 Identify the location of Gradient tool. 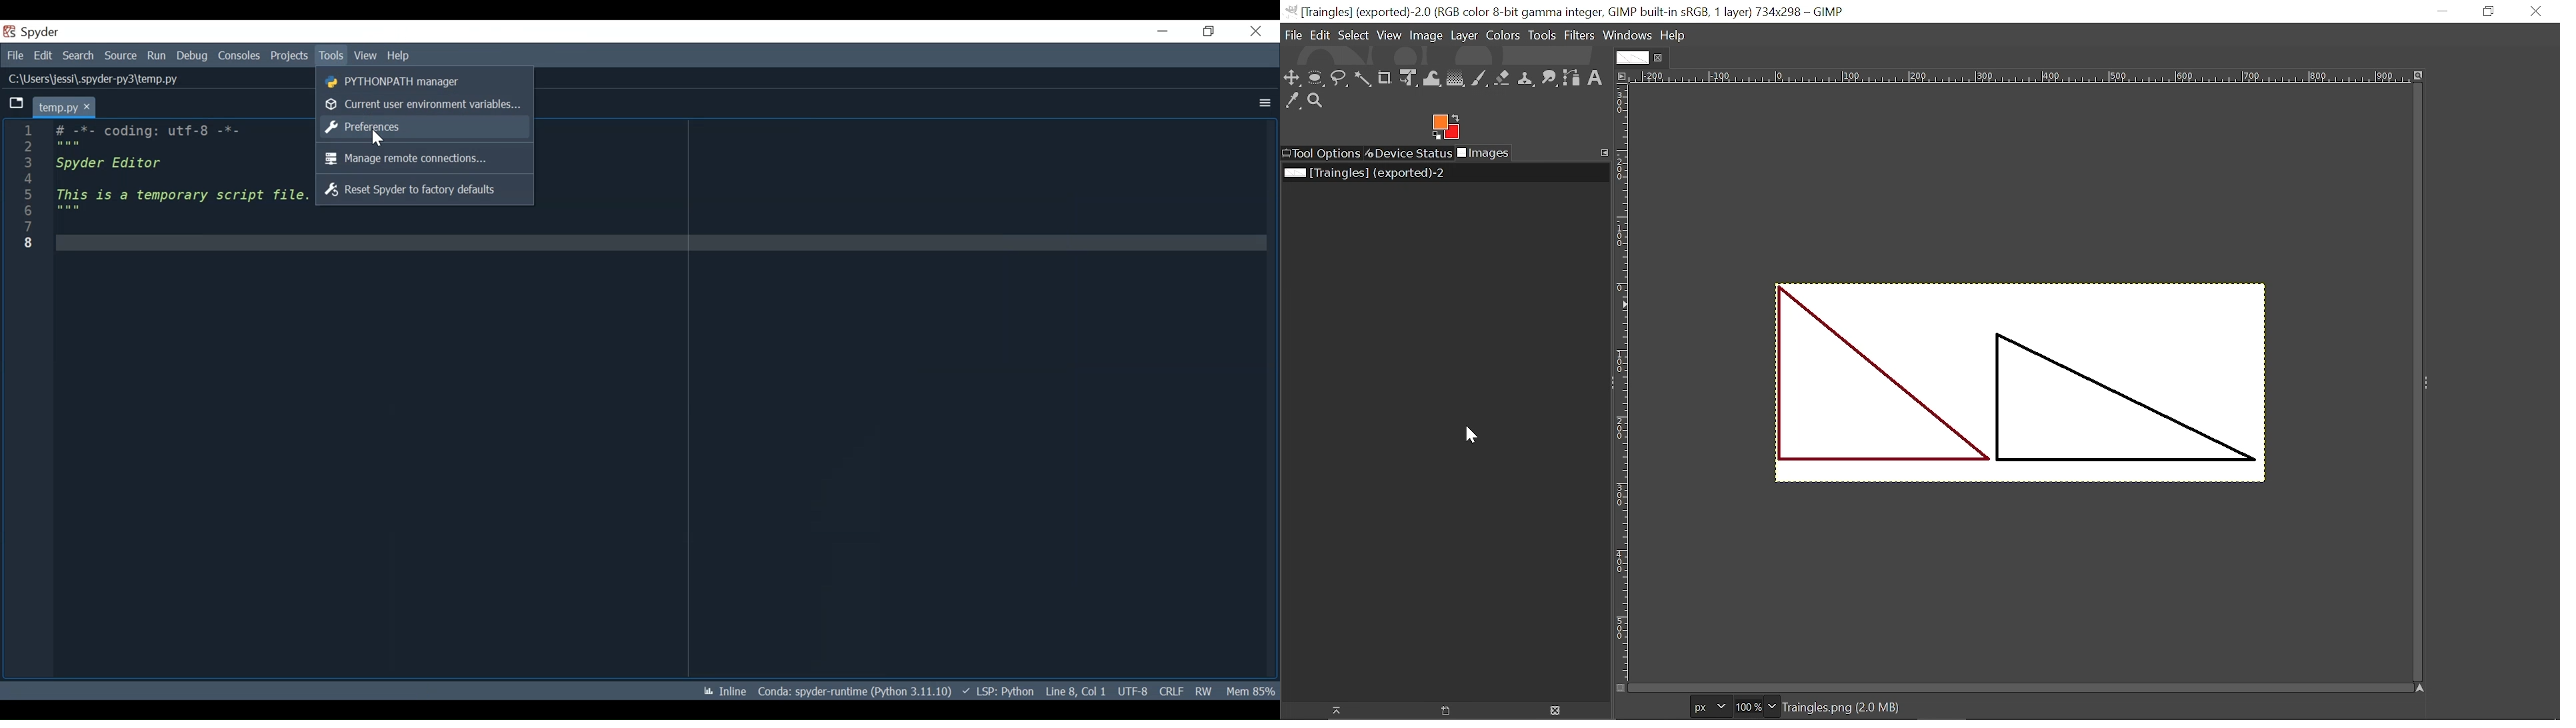
(1456, 79).